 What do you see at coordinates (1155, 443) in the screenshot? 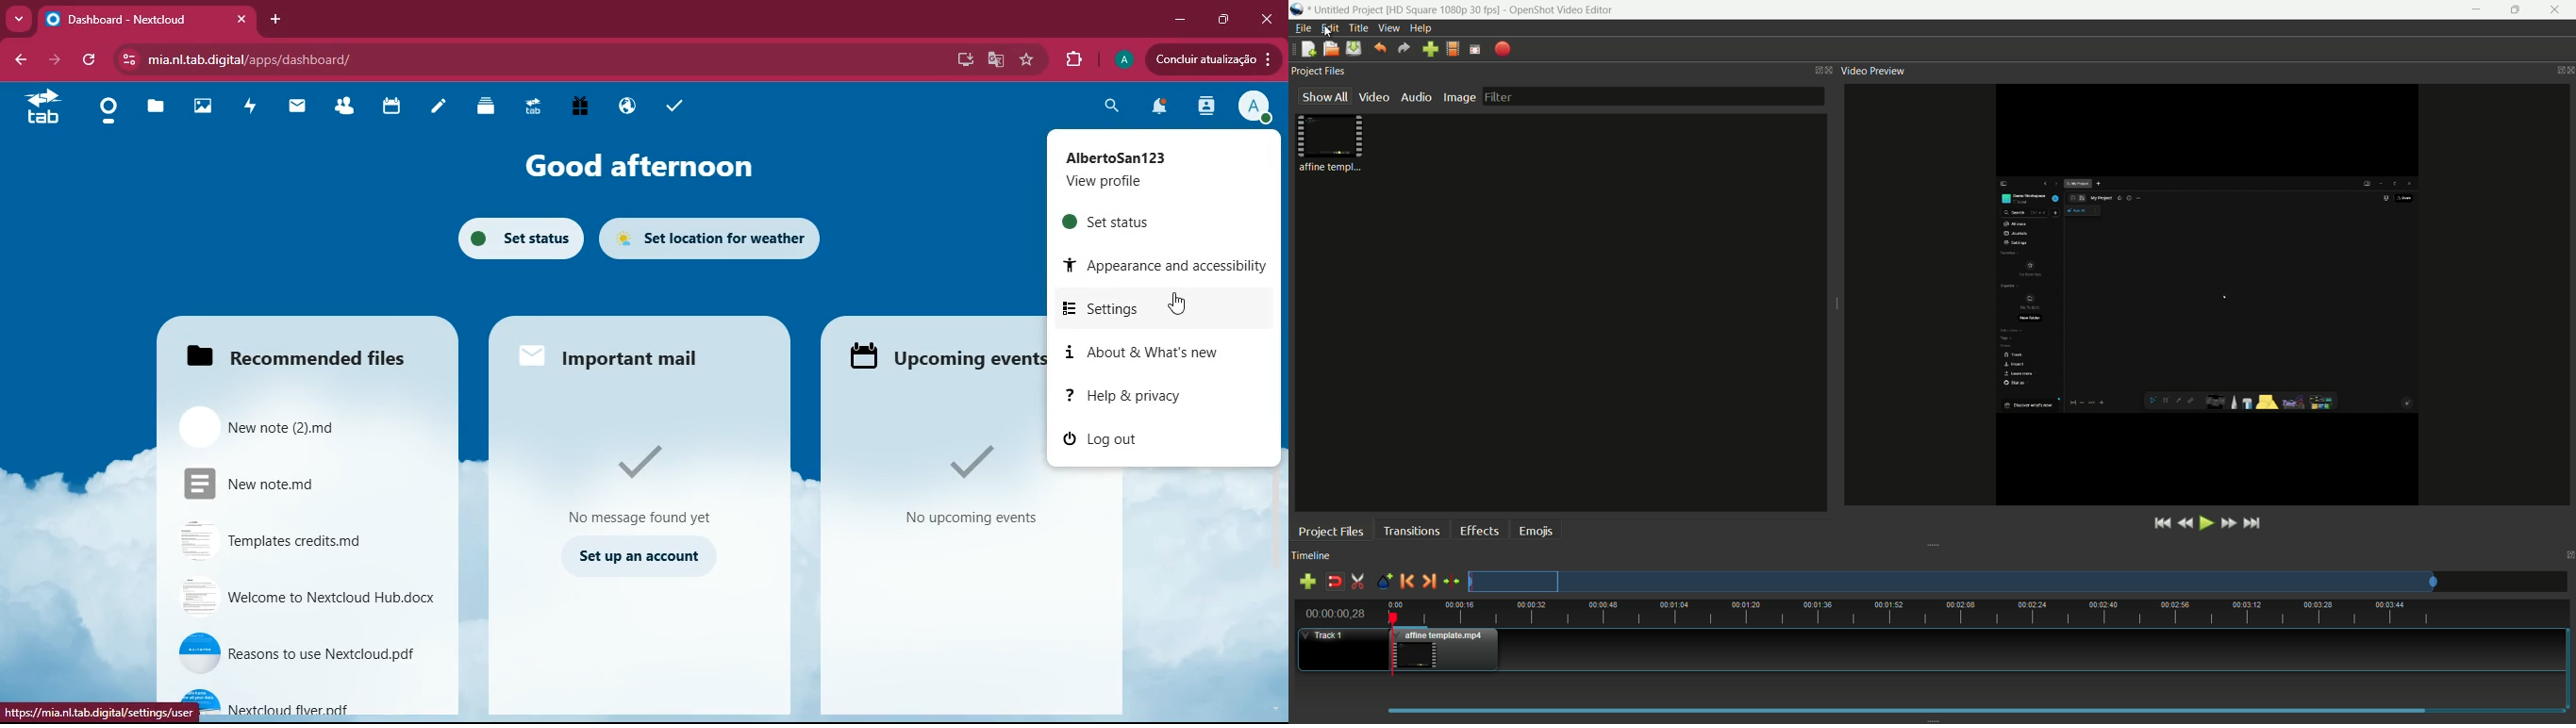
I see `log out` at bounding box center [1155, 443].